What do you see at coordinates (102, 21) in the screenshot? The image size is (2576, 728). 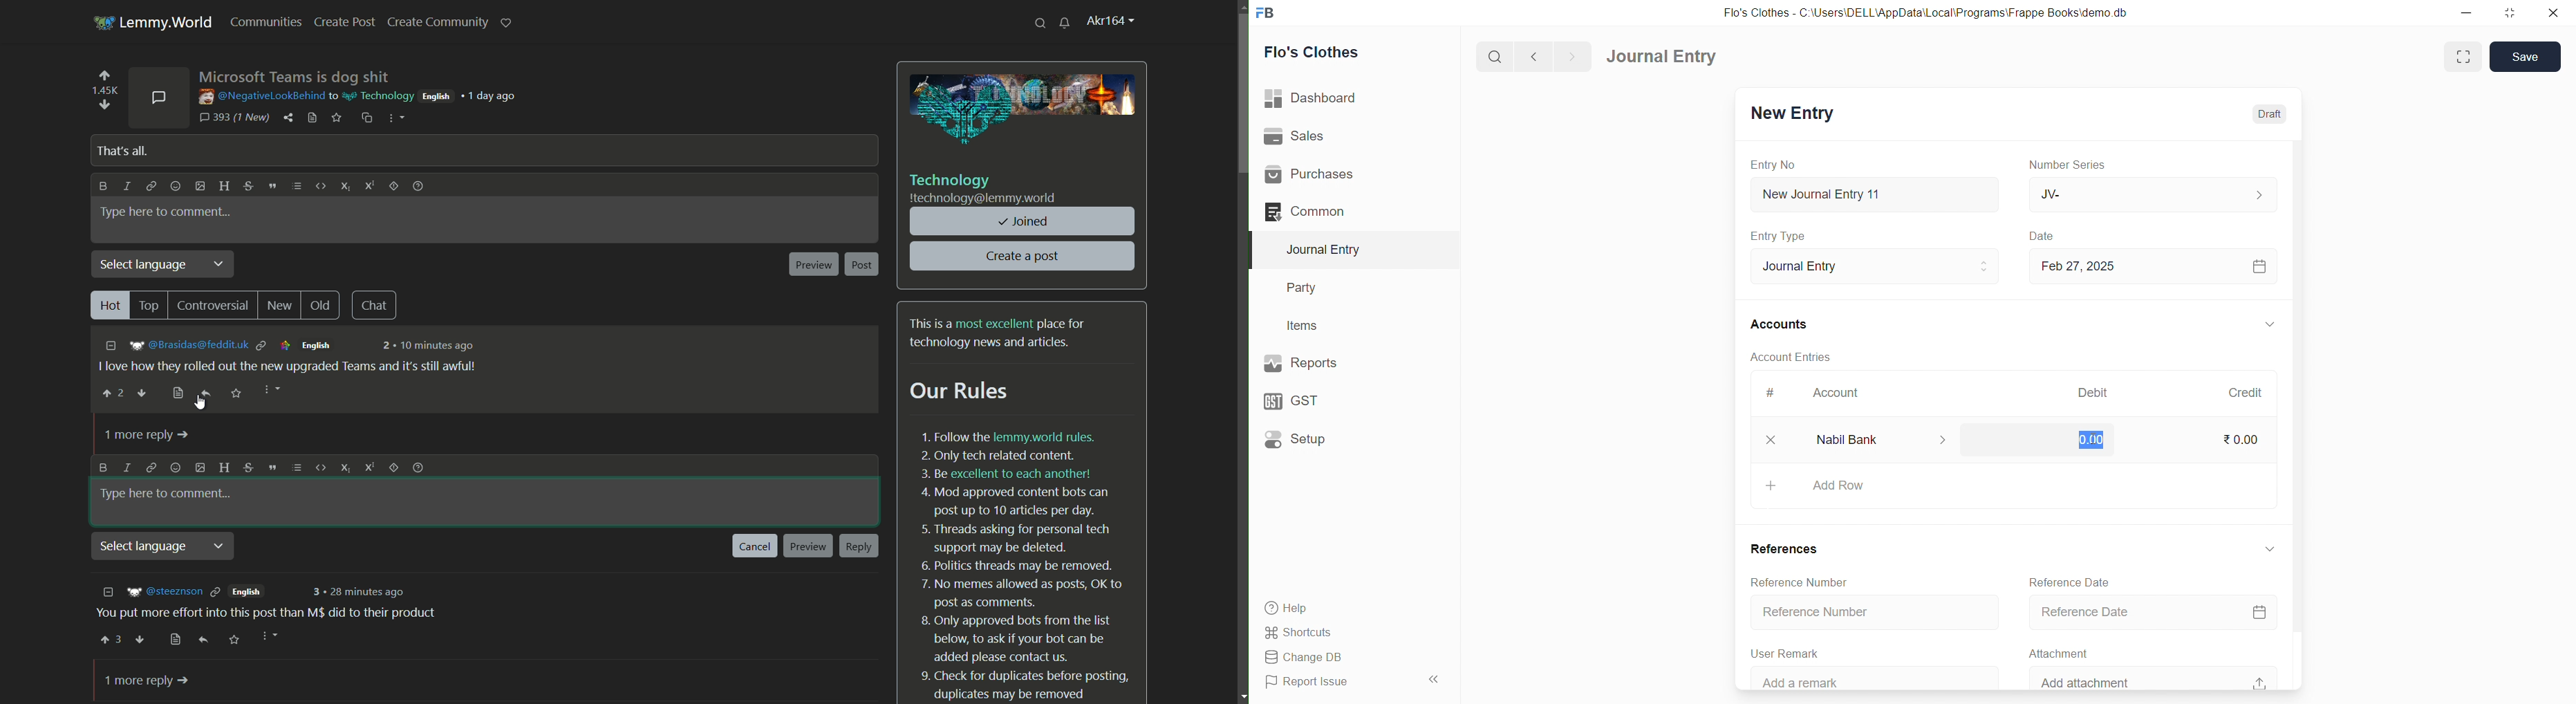 I see `server icon` at bounding box center [102, 21].